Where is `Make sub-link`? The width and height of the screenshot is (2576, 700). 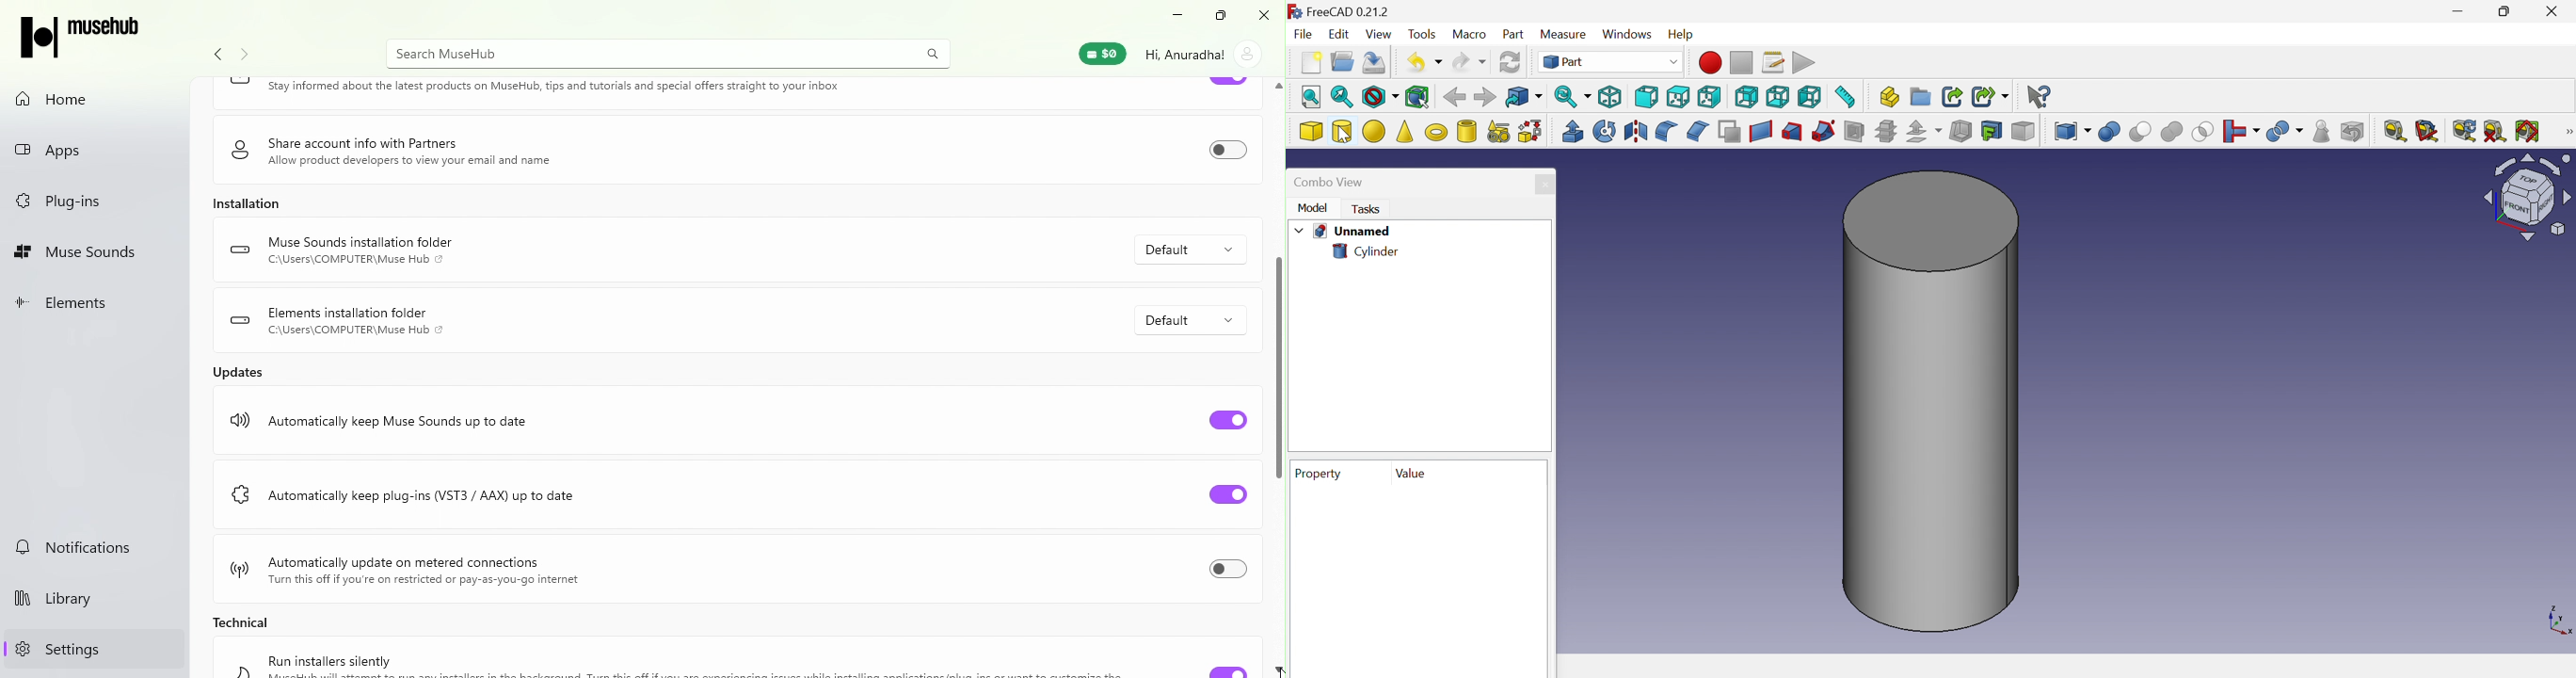
Make sub-link is located at coordinates (1991, 98).